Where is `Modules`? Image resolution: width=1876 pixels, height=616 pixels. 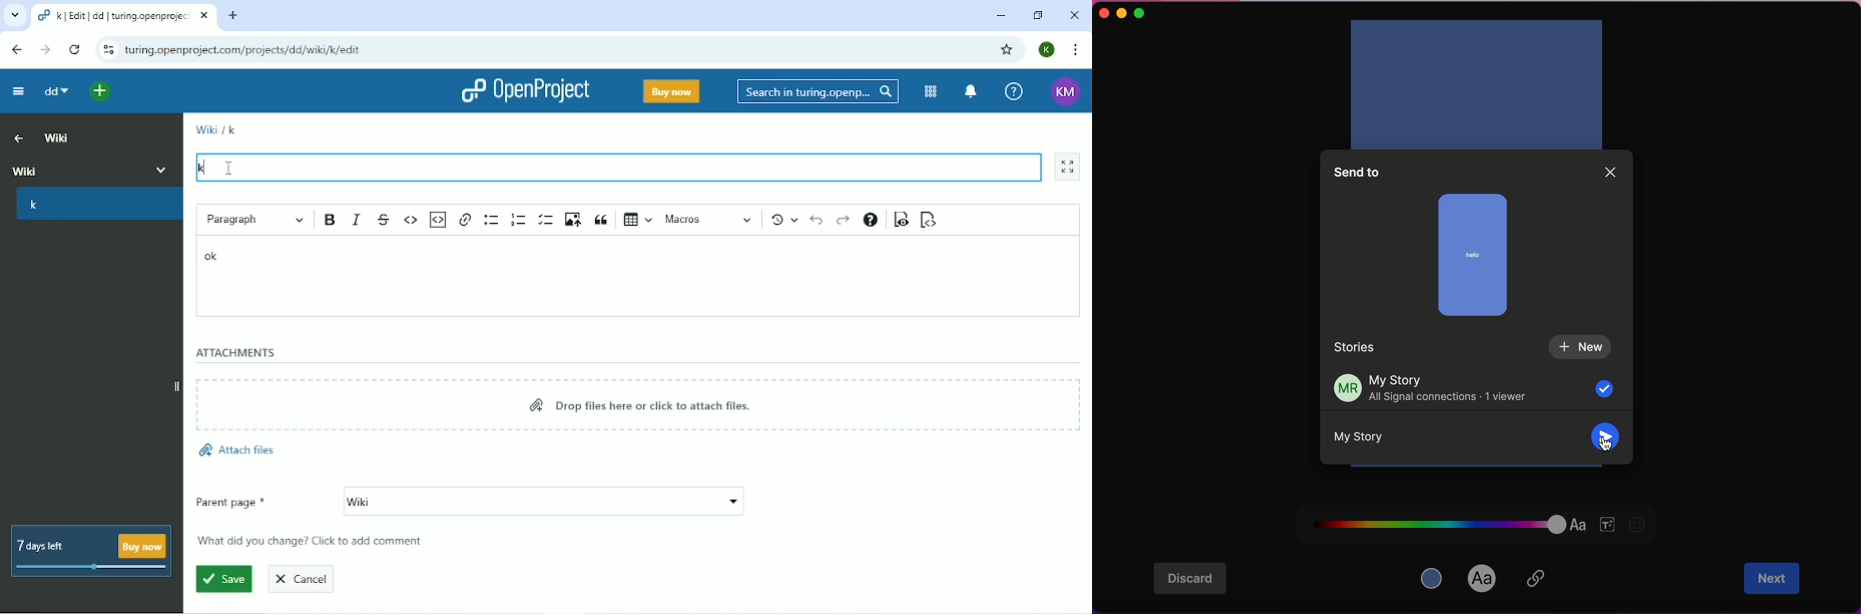
Modules is located at coordinates (929, 91).